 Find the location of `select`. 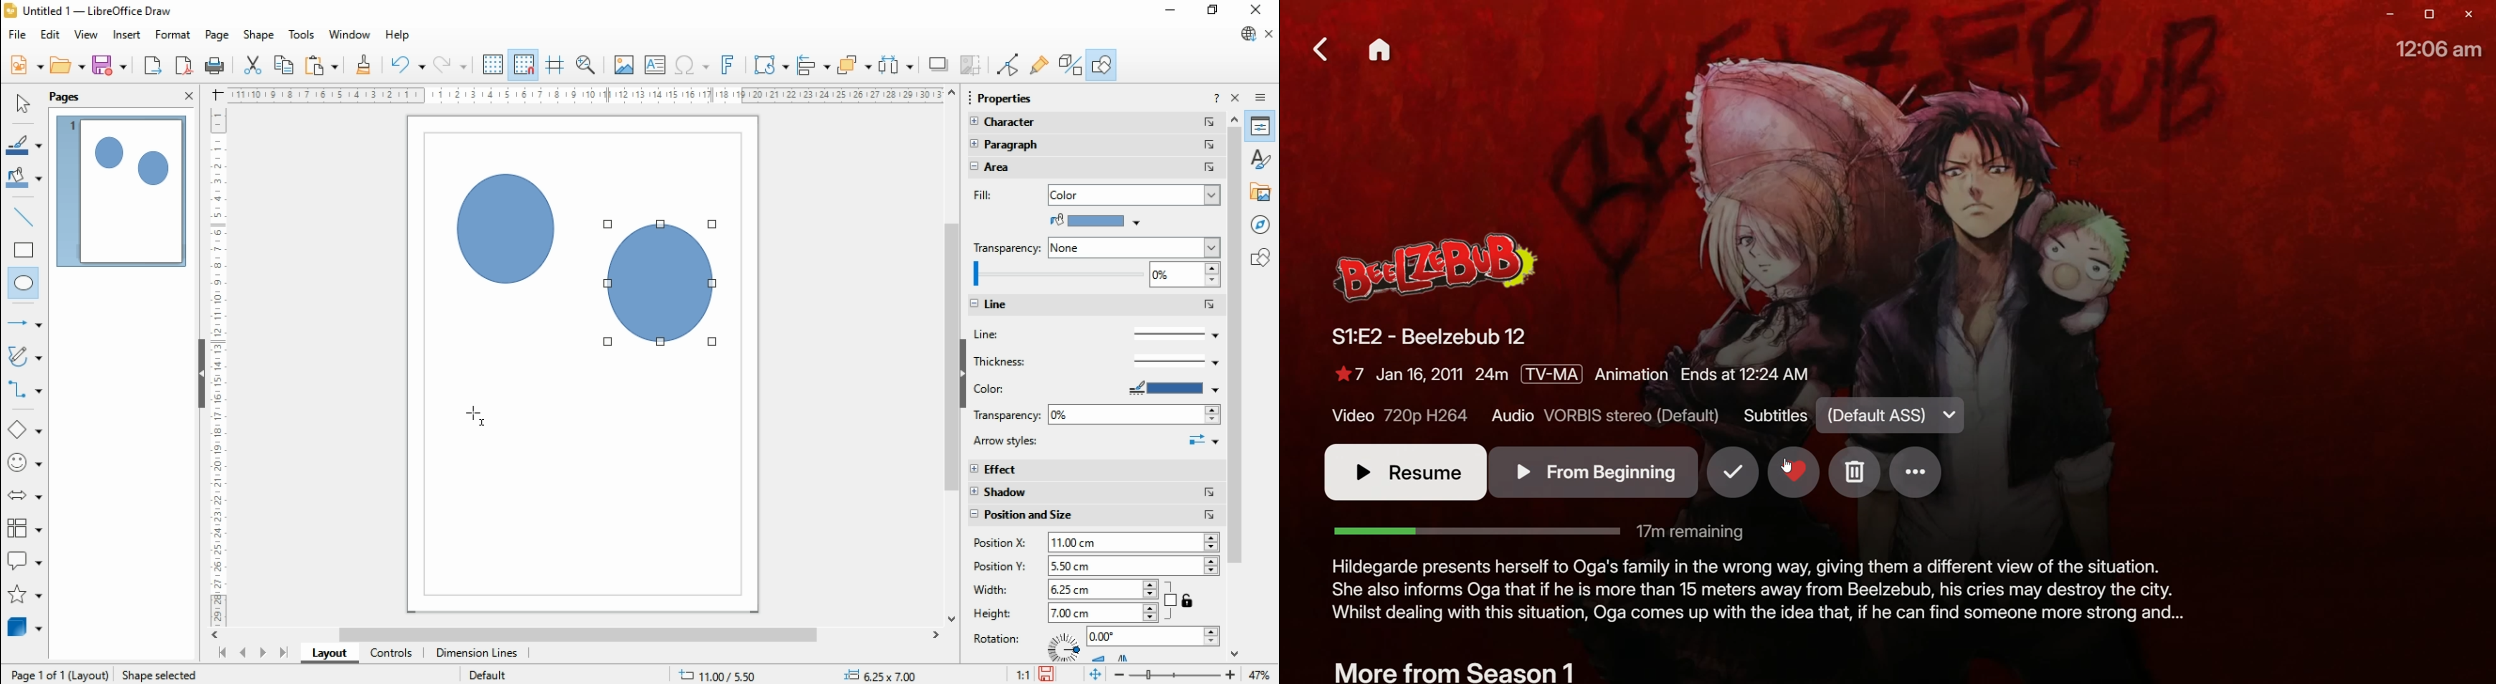

select is located at coordinates (22, 103).